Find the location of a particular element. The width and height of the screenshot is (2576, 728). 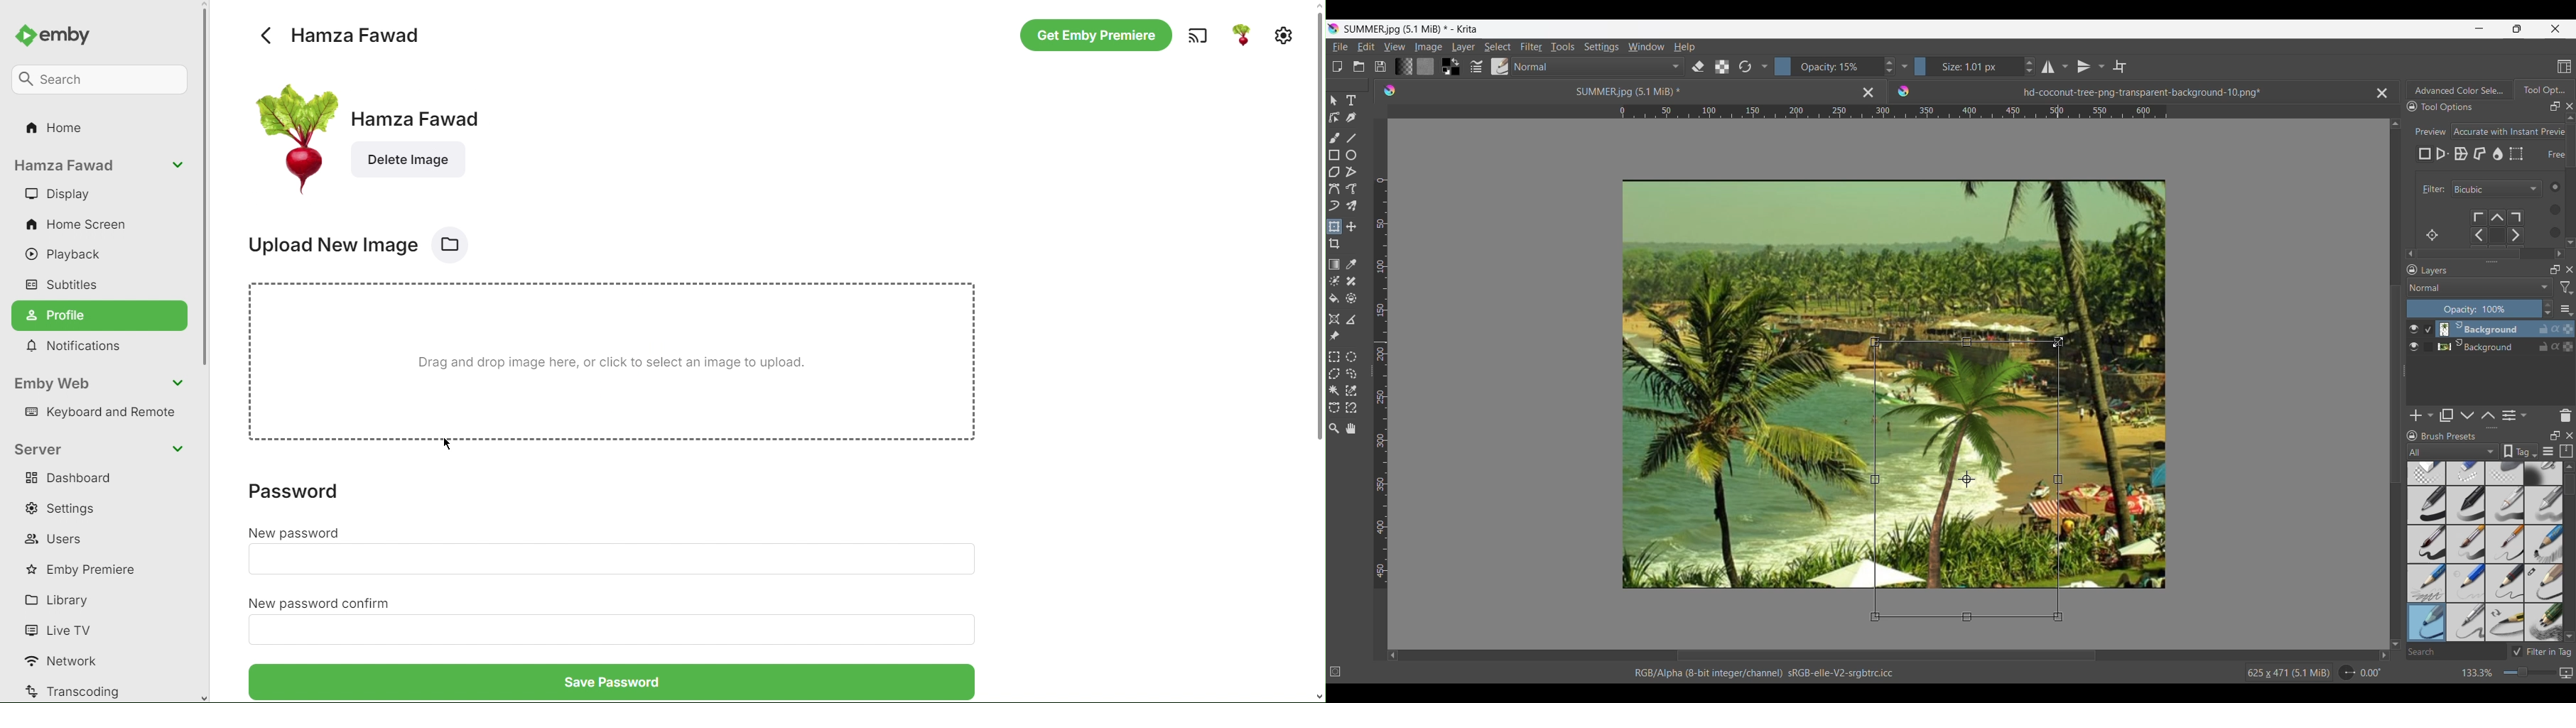

Increase/Decrease canvas size is located at coordinates (2506, 673).